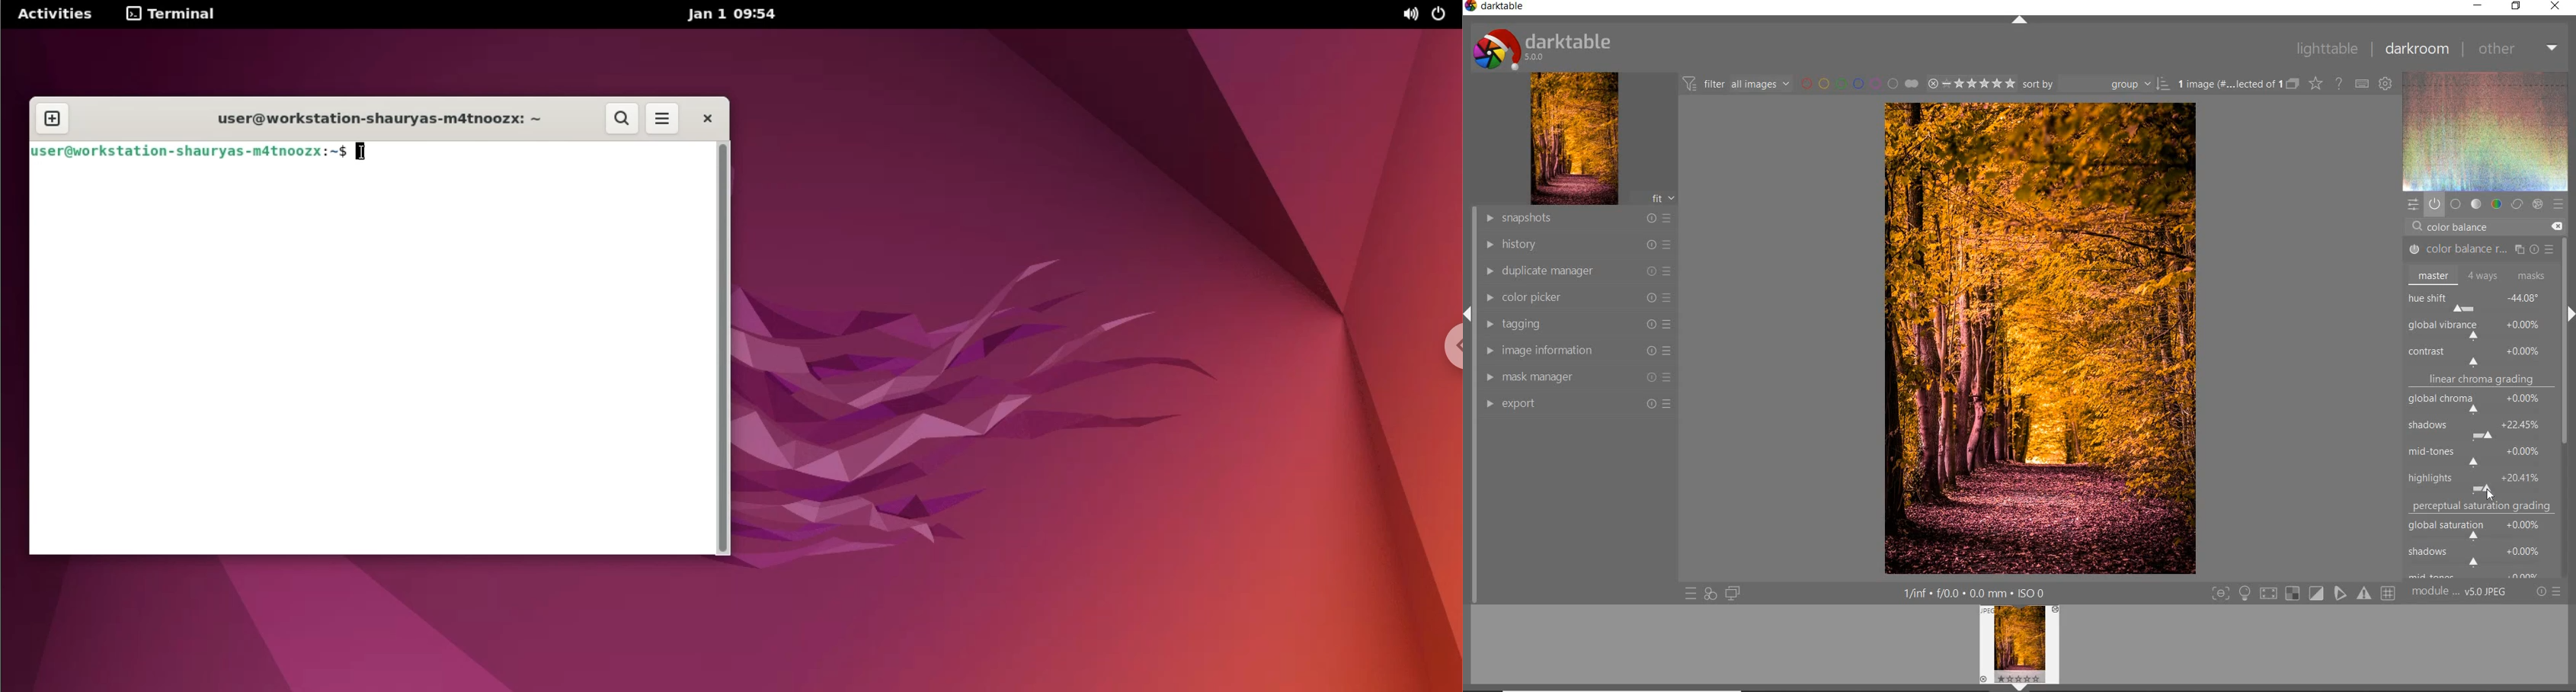 This screenshot has width=2576, height=700. Describe the element at coordinates (2418, 48) in the screenshot. I see `darkroom` at that location.